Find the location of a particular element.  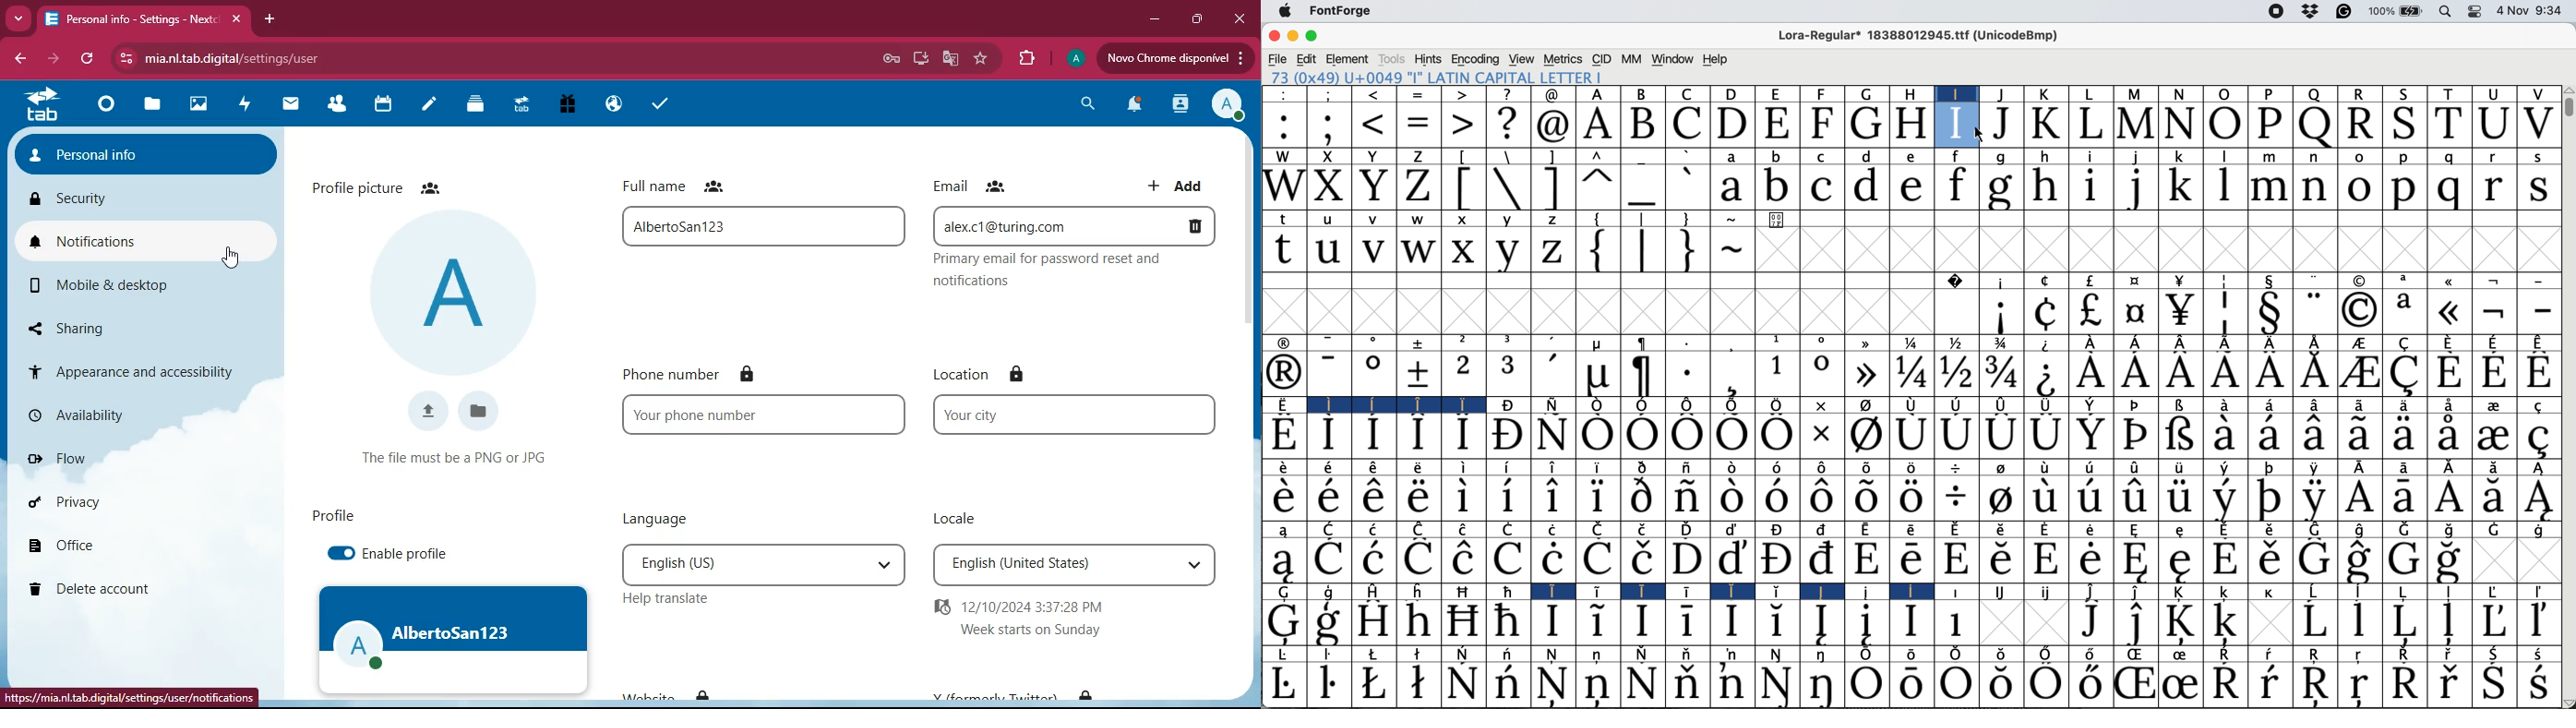

Symbol is located at coordinates (2180, 435).